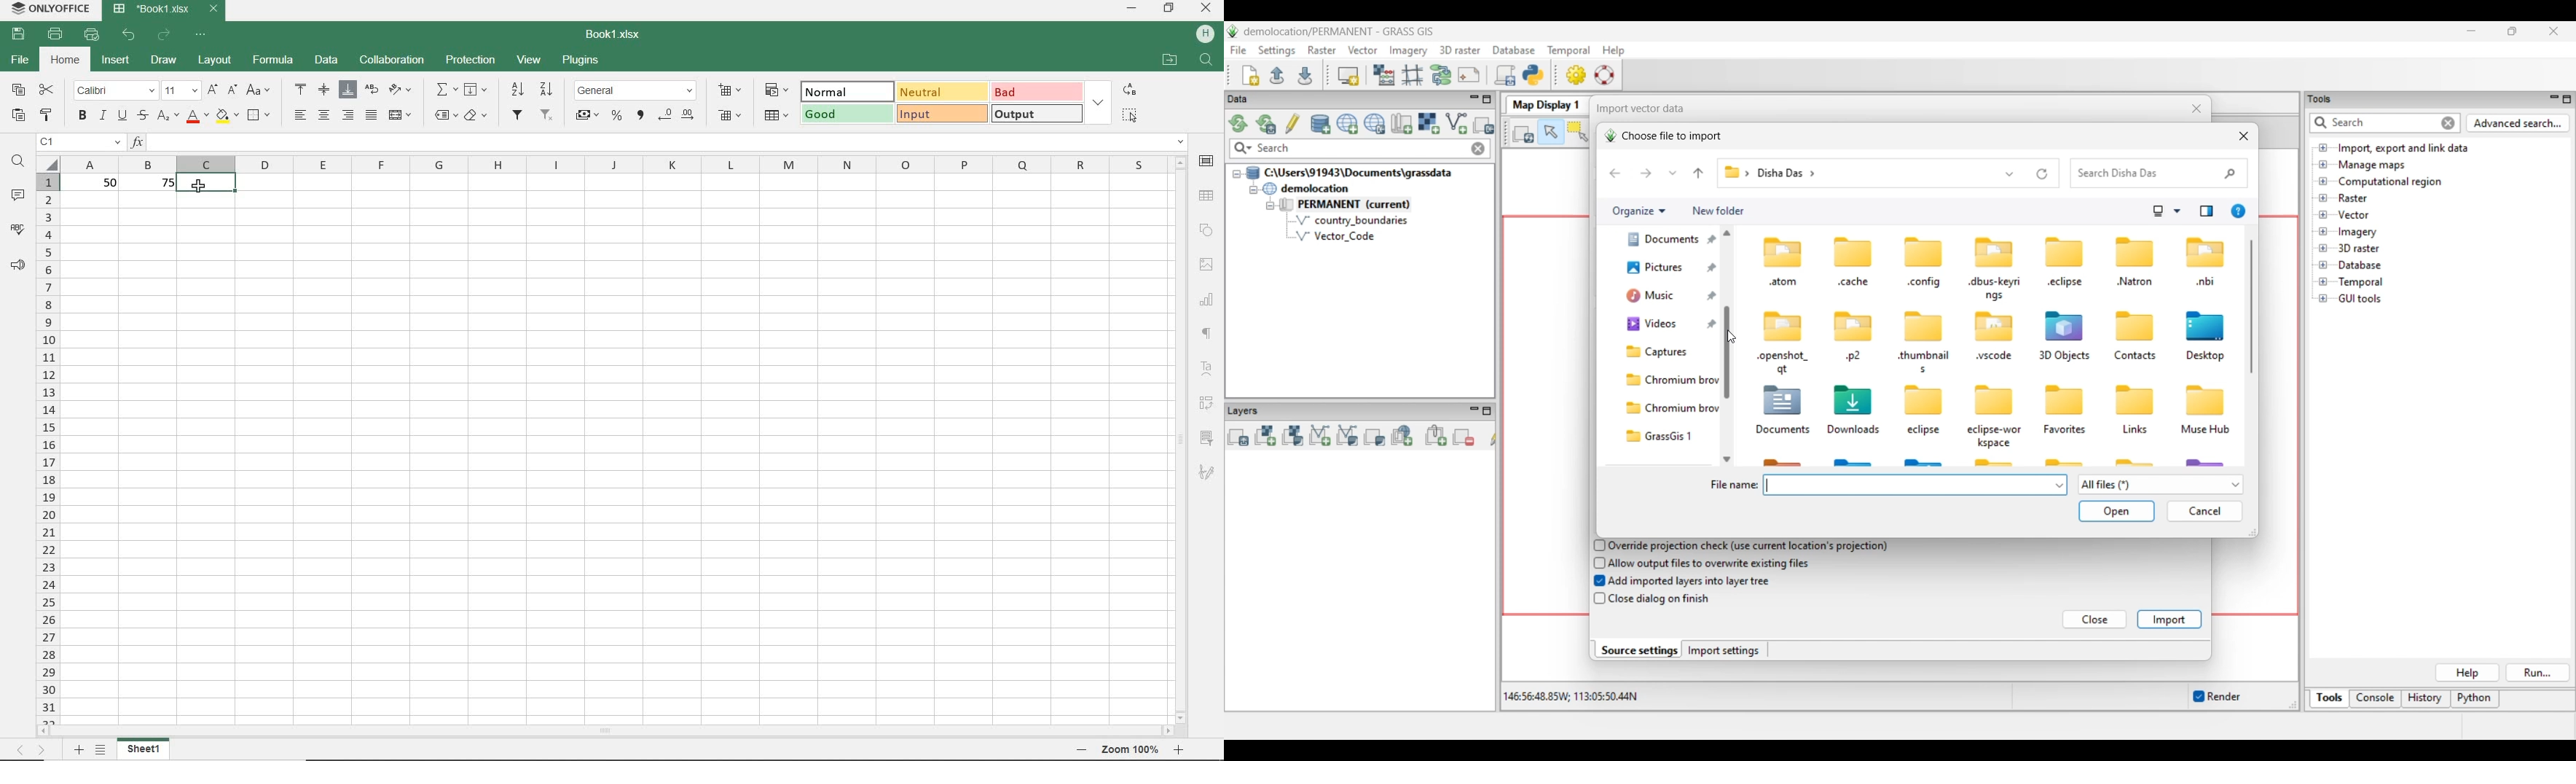 This screenshot has width=2576, height=784. I want to click on underline, so click(122, 117).